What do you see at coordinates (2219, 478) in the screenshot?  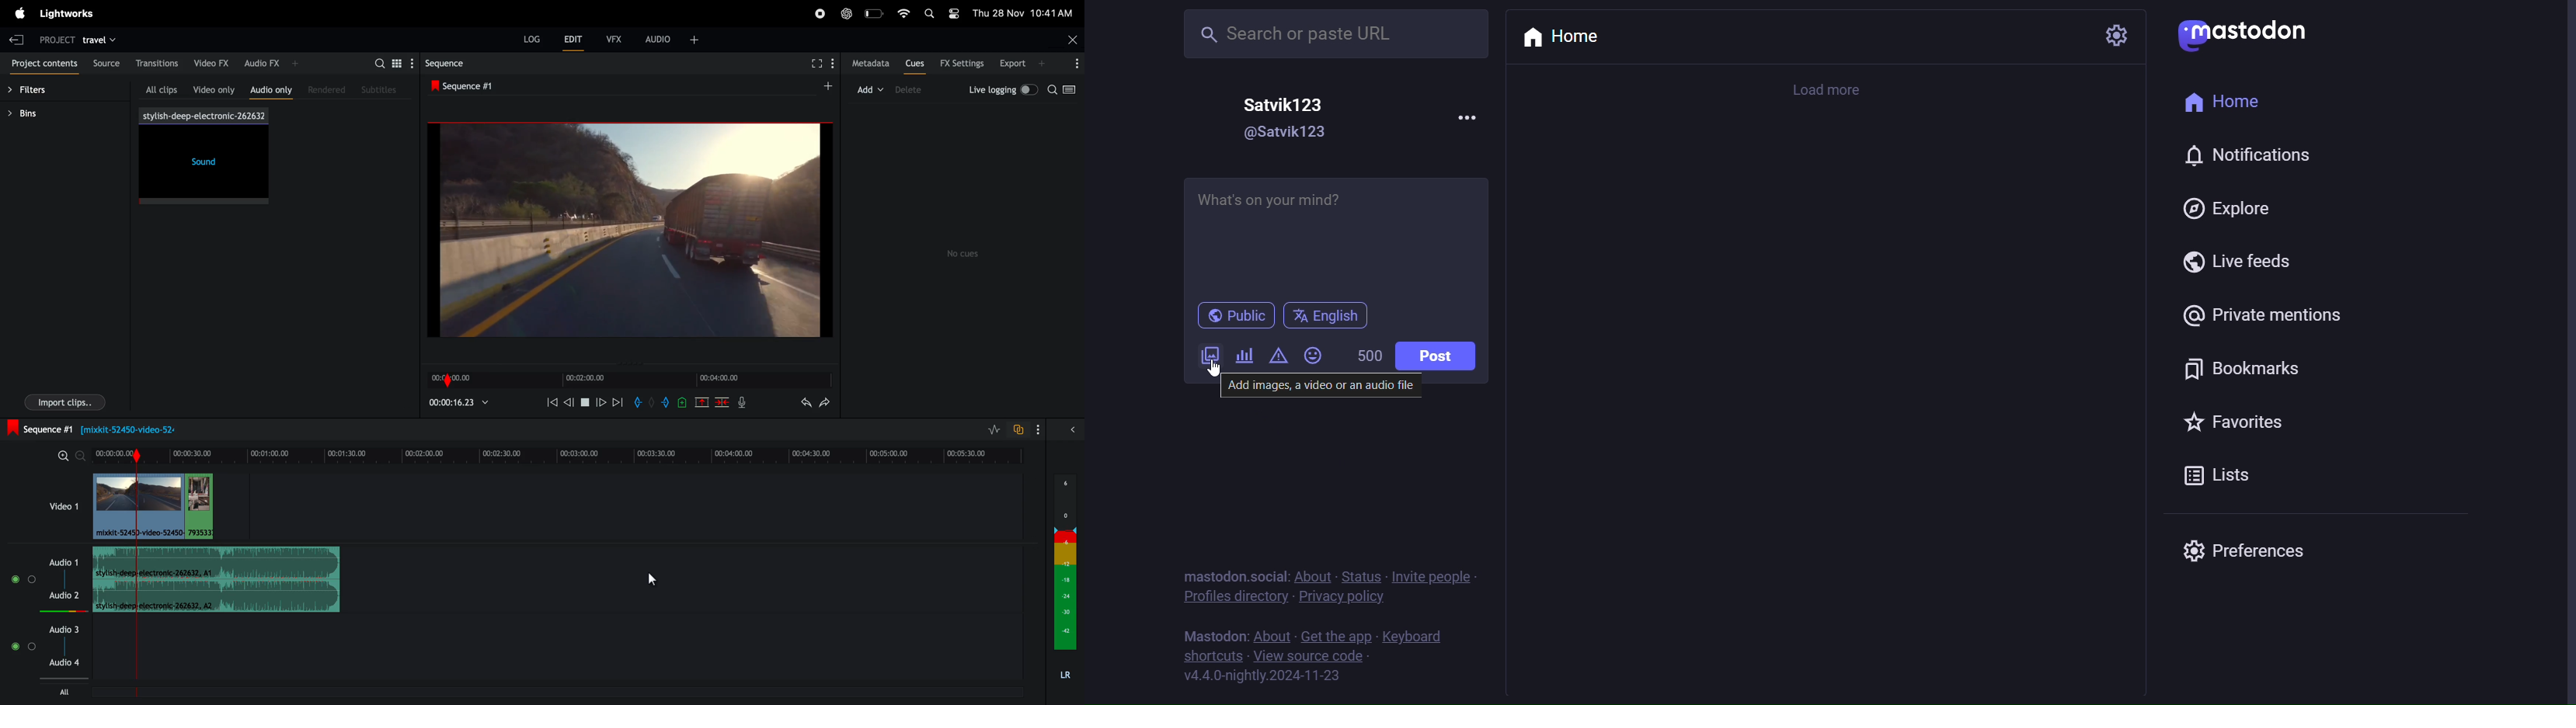 I see `lists` at bounding box center [2219, 478].